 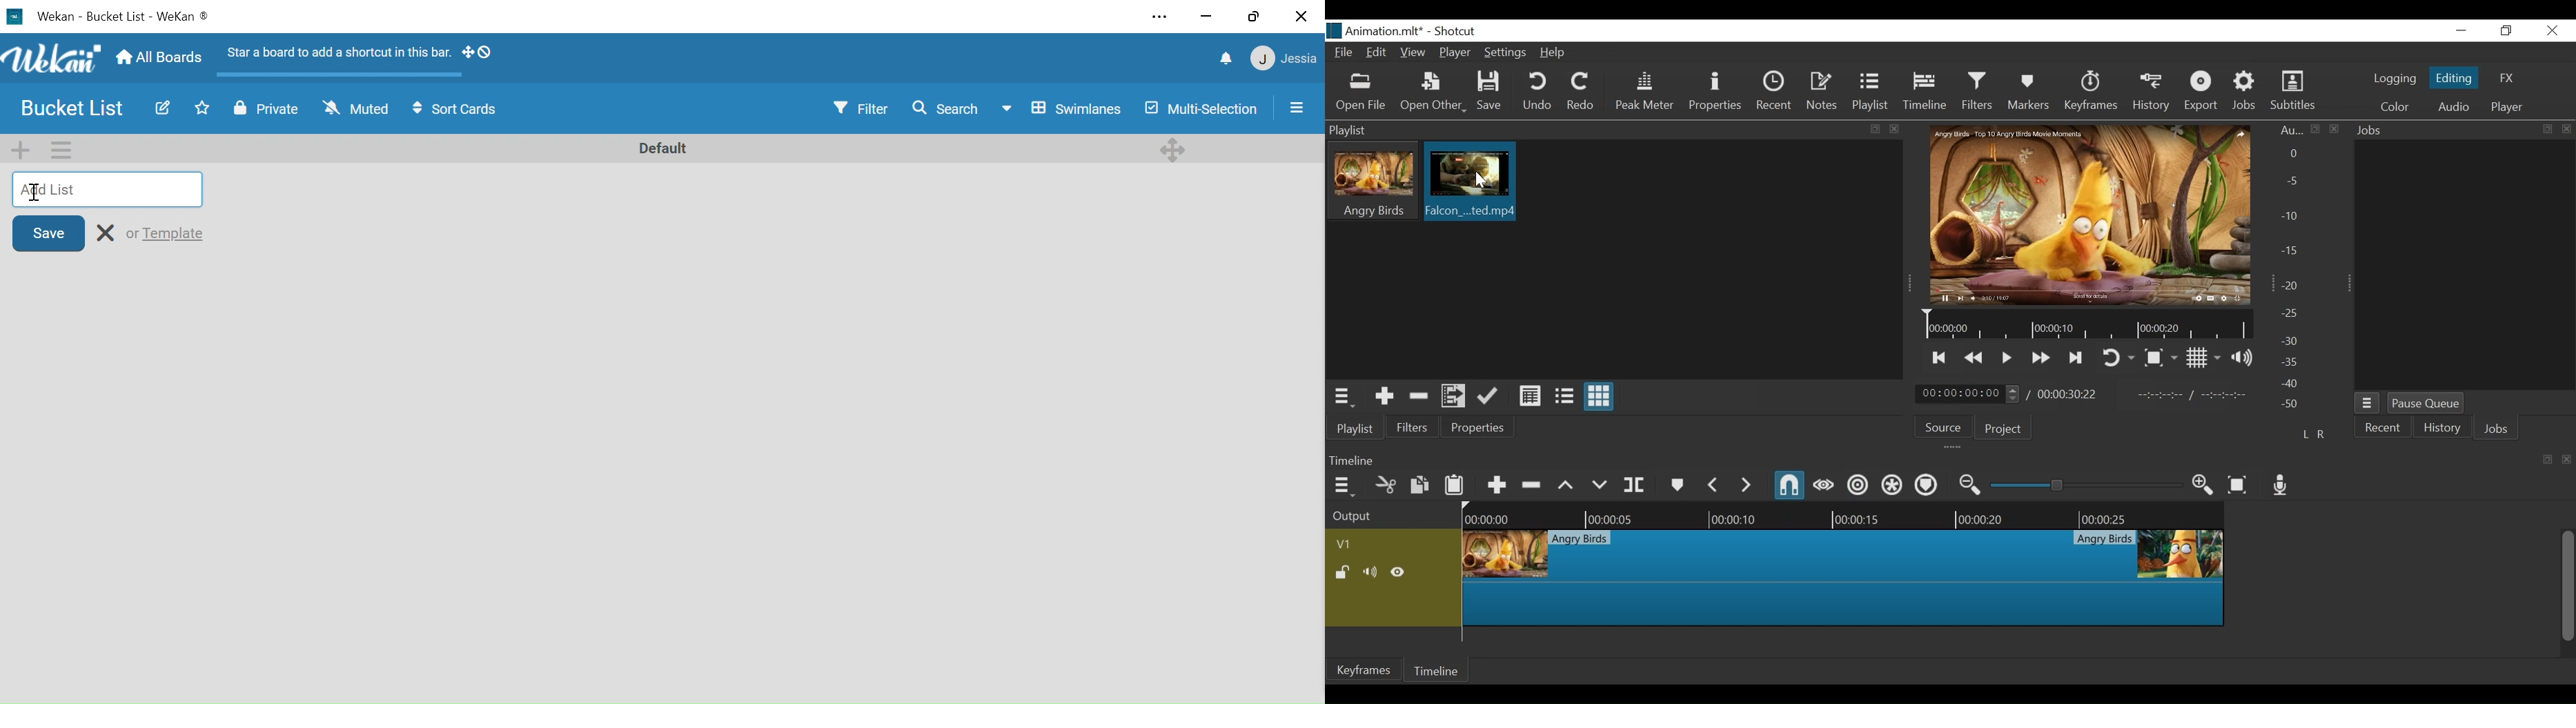 I want to click on Settings, so click(x=1504, y=51).